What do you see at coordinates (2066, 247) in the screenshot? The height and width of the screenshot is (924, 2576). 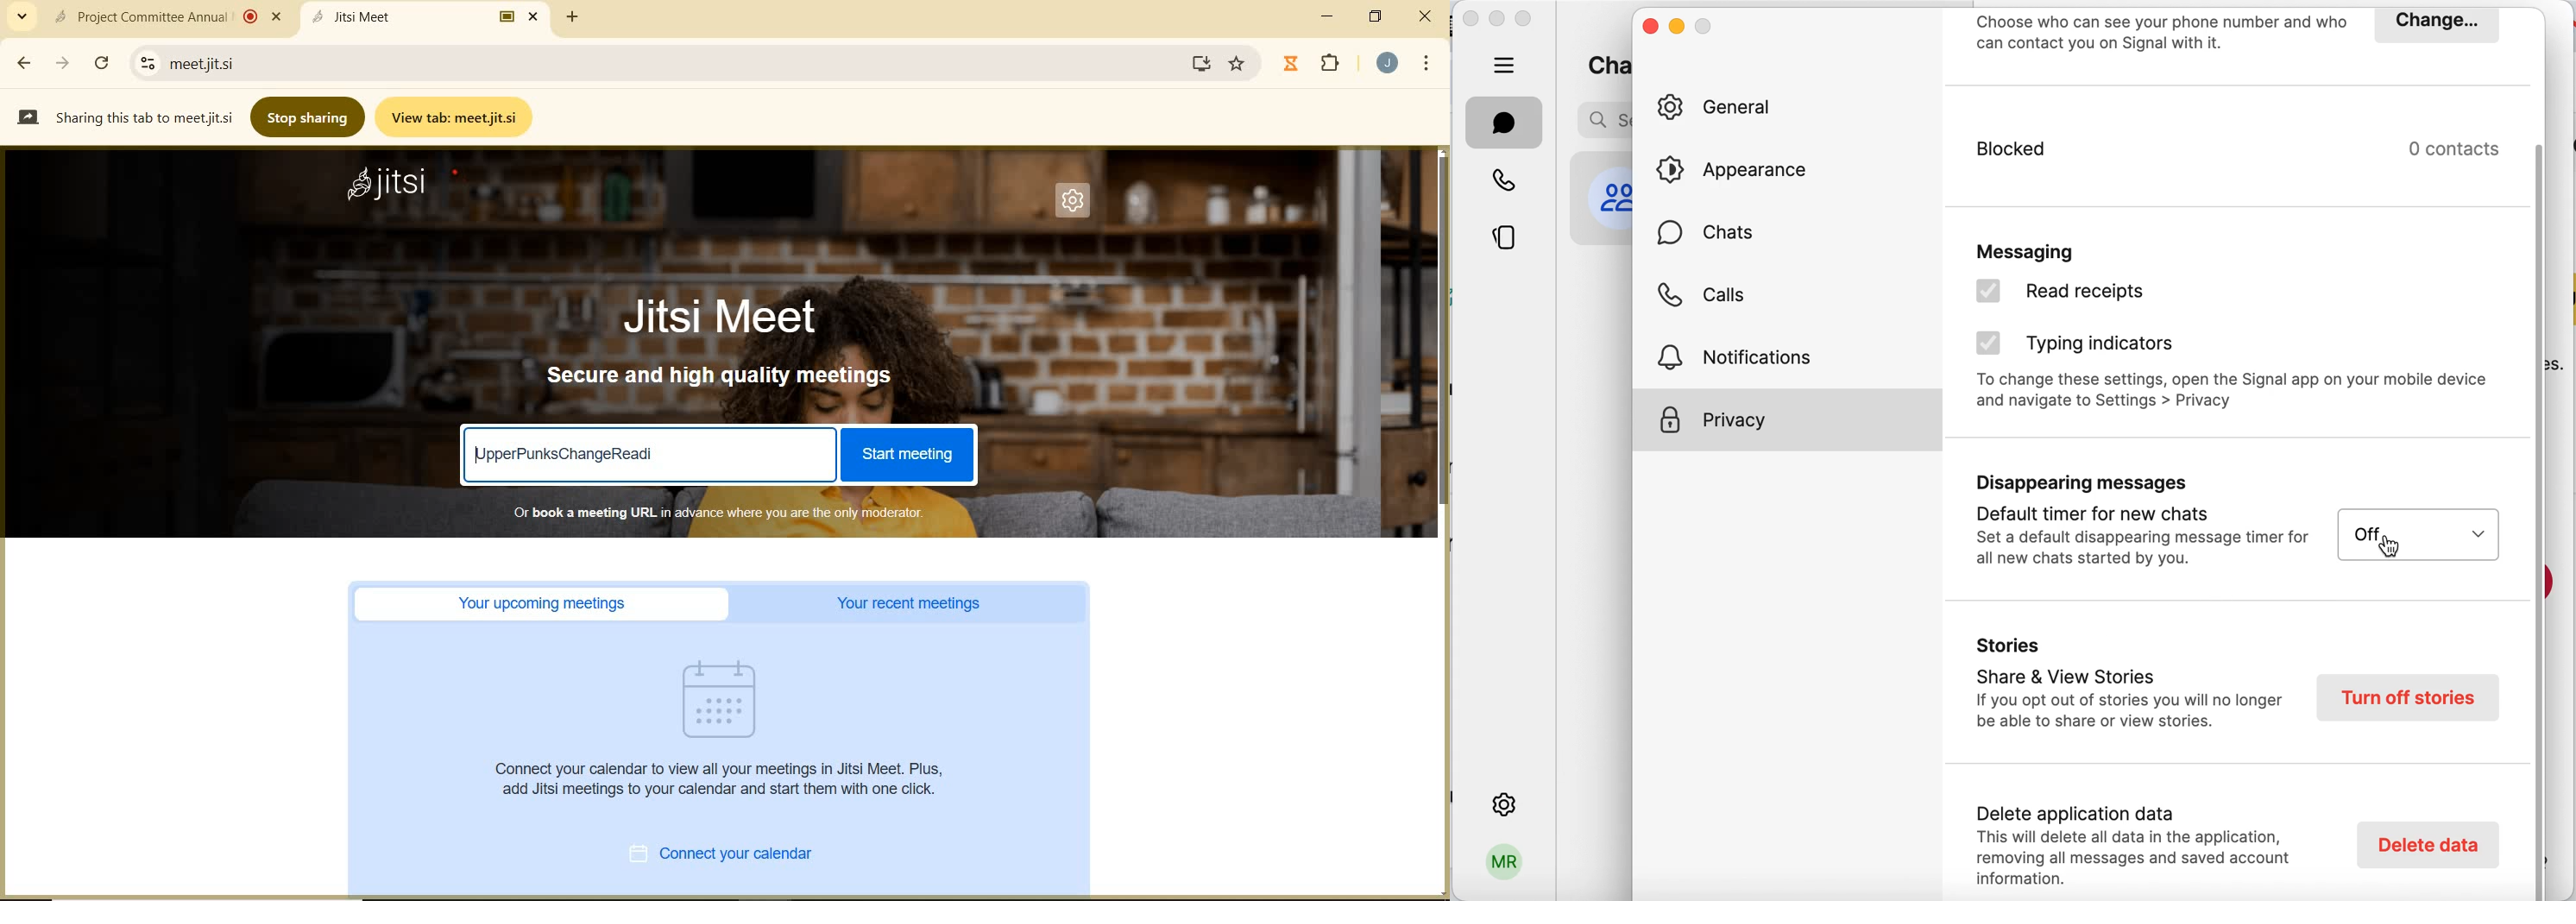 I see `messaging` at bounding box center [2066, 247].